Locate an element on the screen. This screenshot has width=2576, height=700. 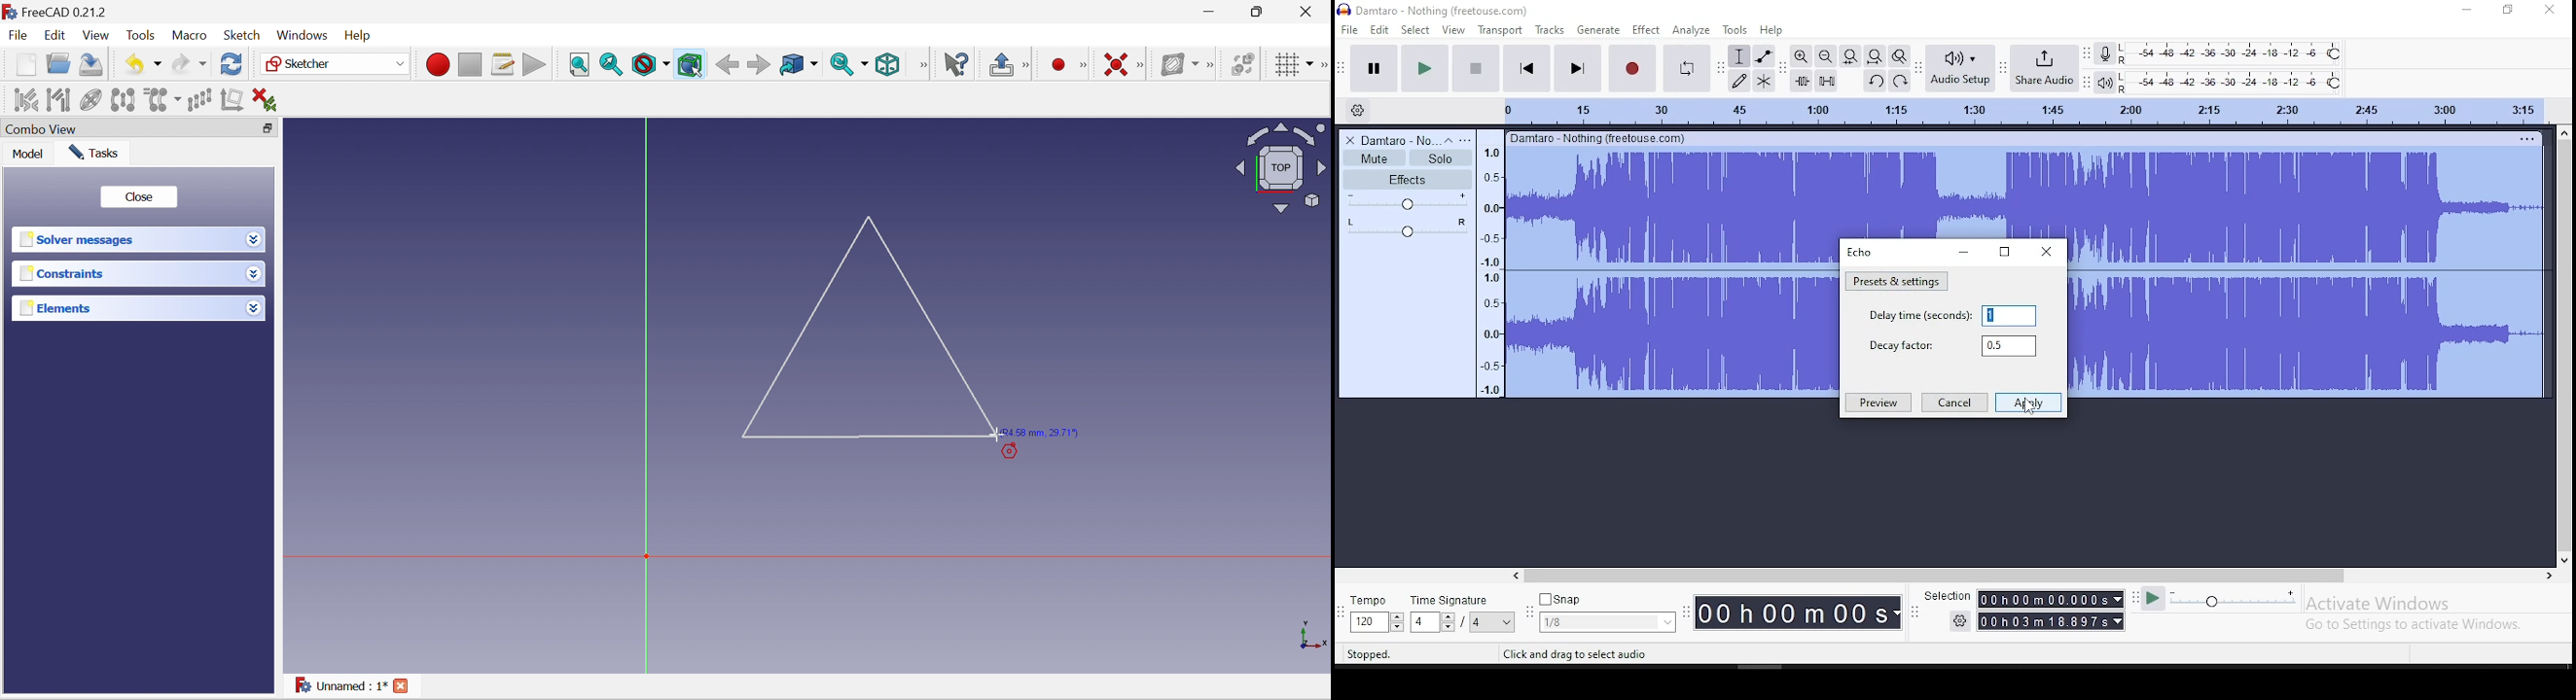
Constraints is located at coordinates (126, 274).